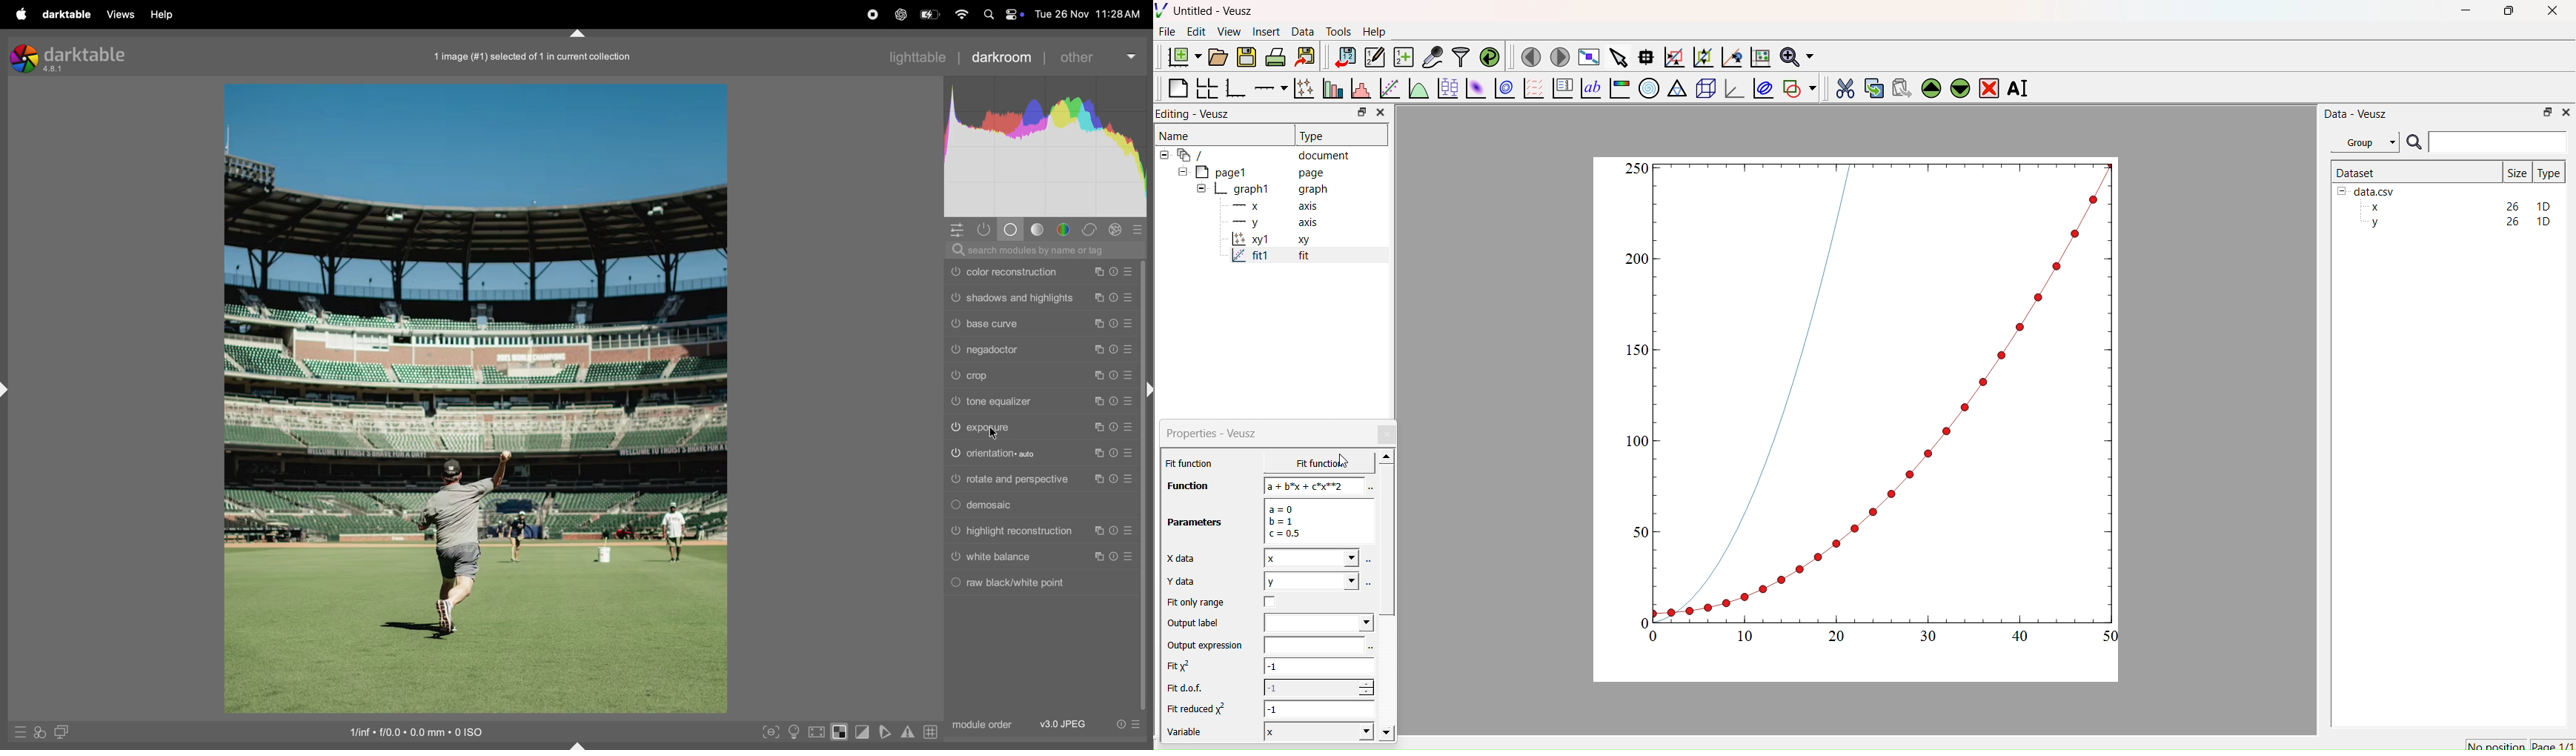 The height and width of the screenshot is (756, 2576). I want to click on New Document, so click(1181, 55).